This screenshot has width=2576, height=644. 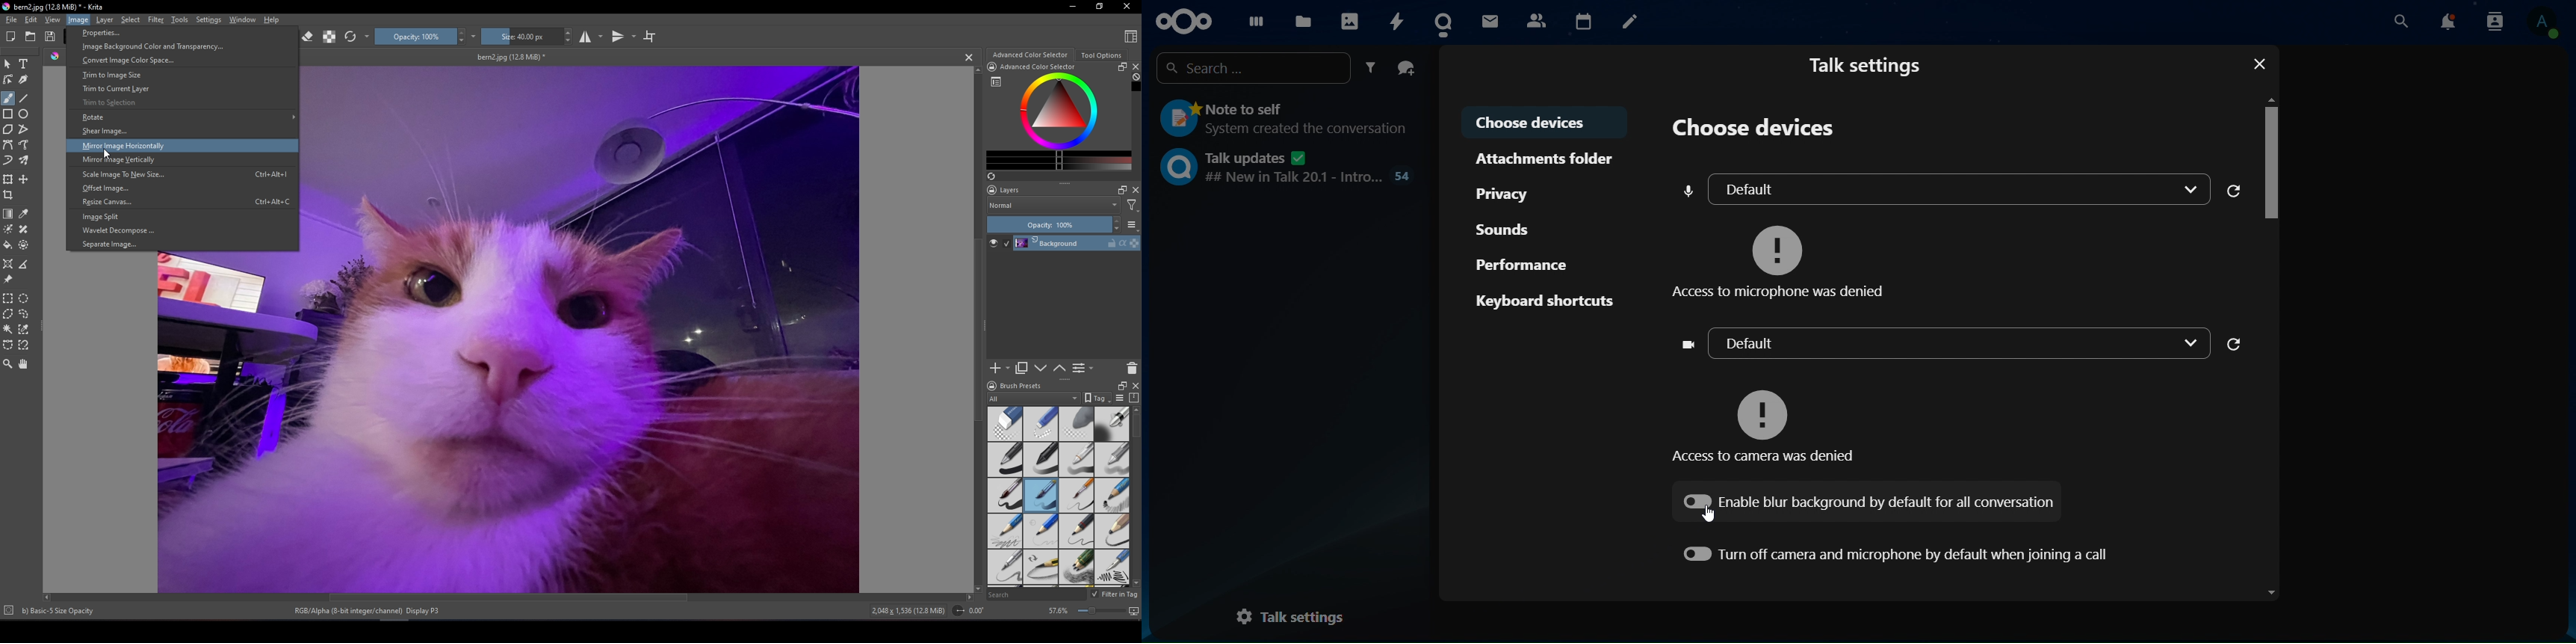 What do you see at coordinates (986, 324) in the screenshot?
I see `Left panel slider` at bounding box center [986, 324].